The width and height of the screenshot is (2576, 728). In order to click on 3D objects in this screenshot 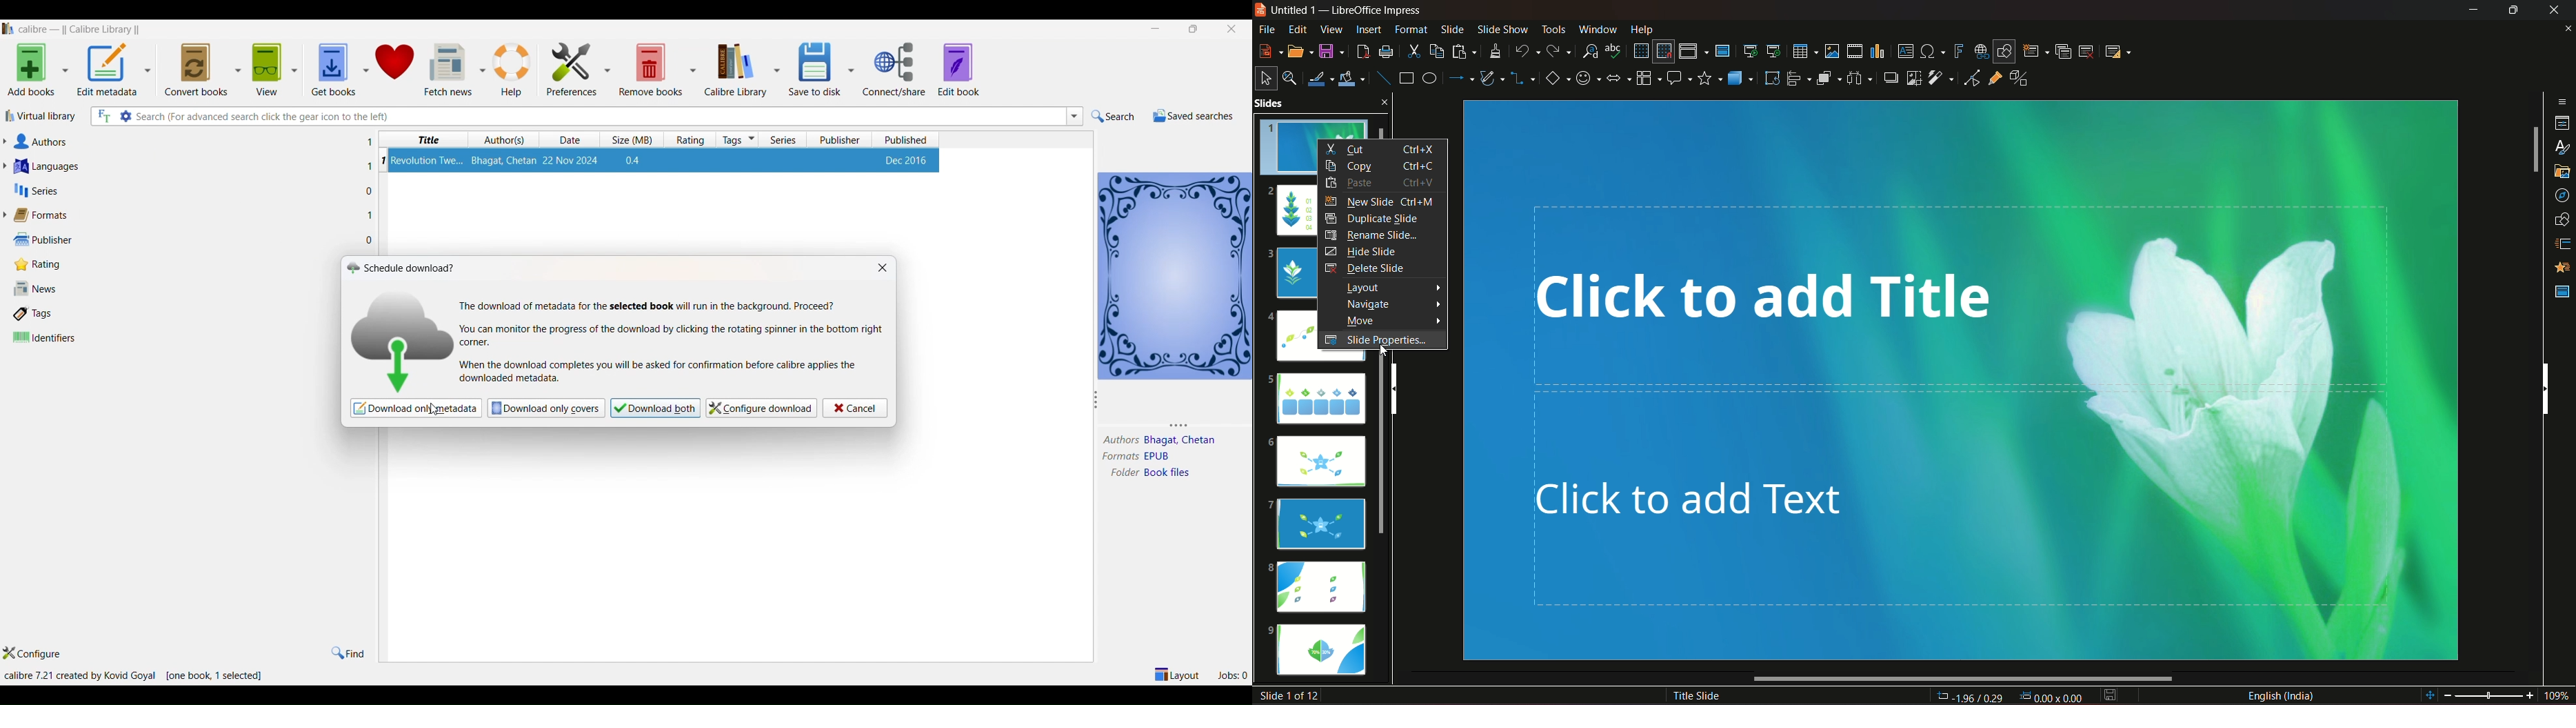, I will do `click(1740, 77)`.